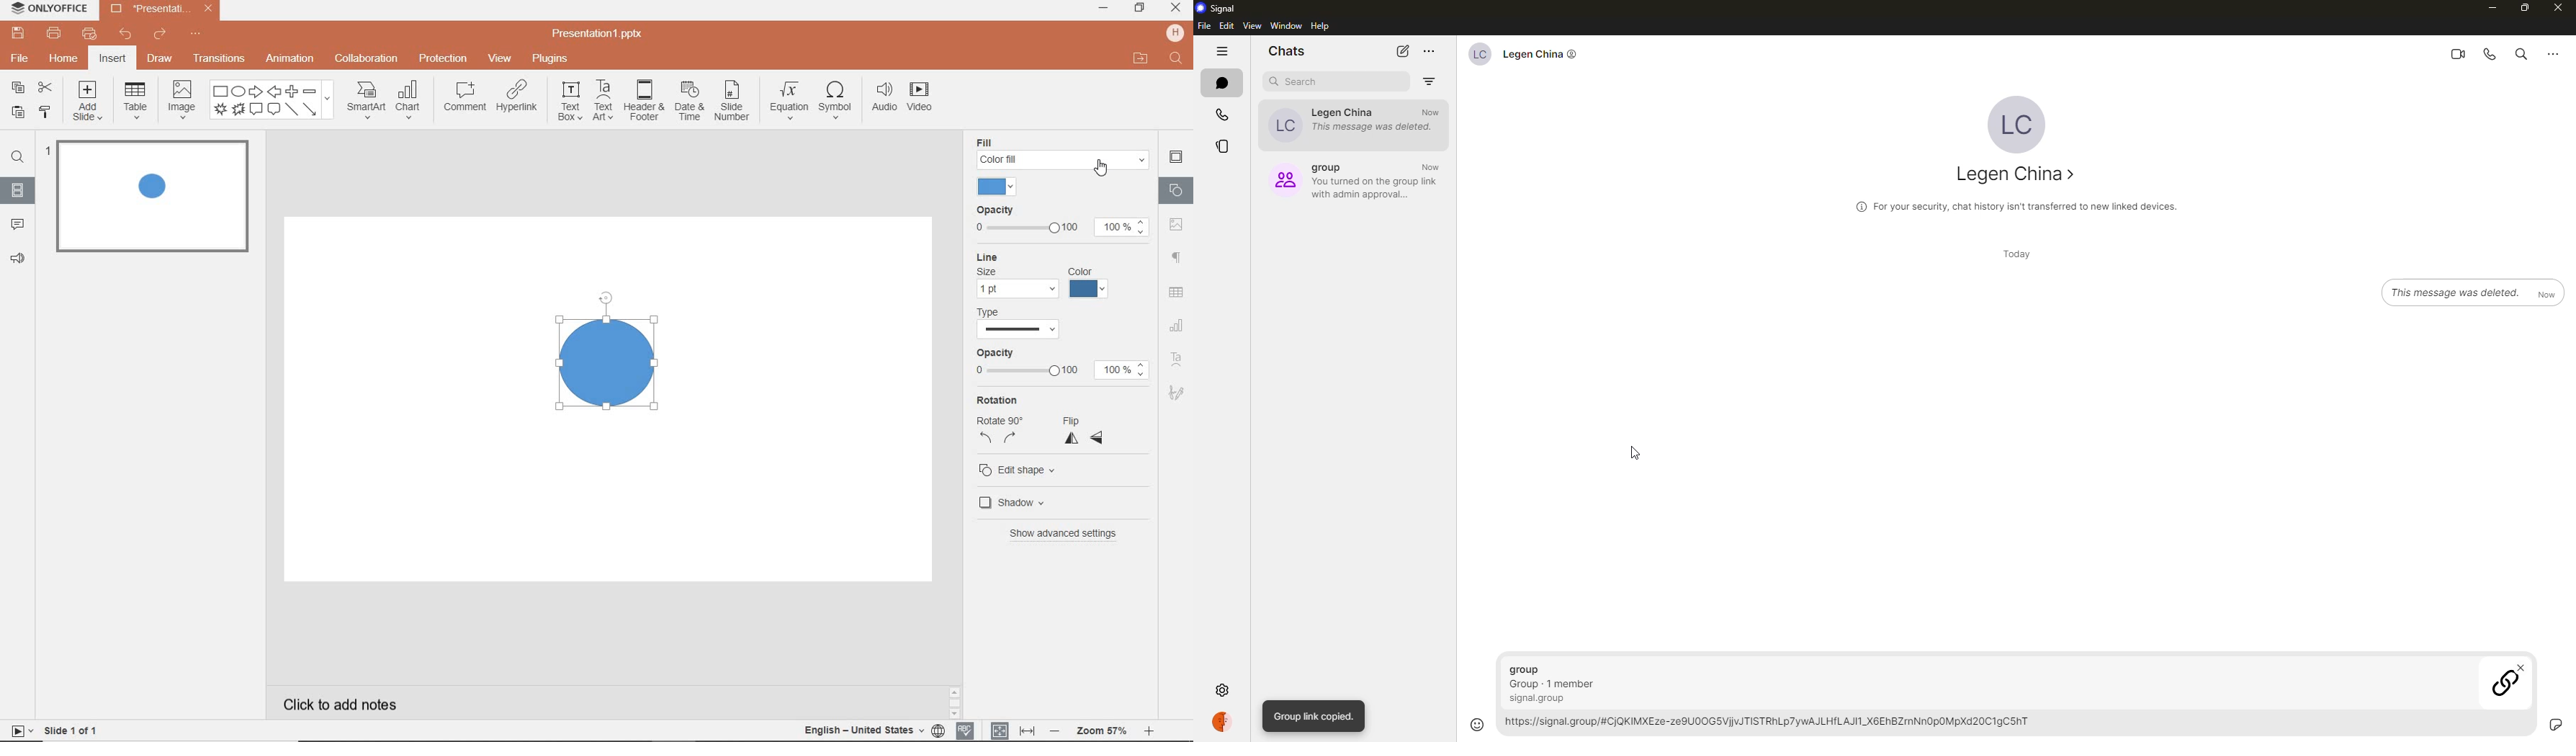 Image resolution: width=2576 pixels, height=756 pixels. I want to click on cursor, so click(1638, 458).